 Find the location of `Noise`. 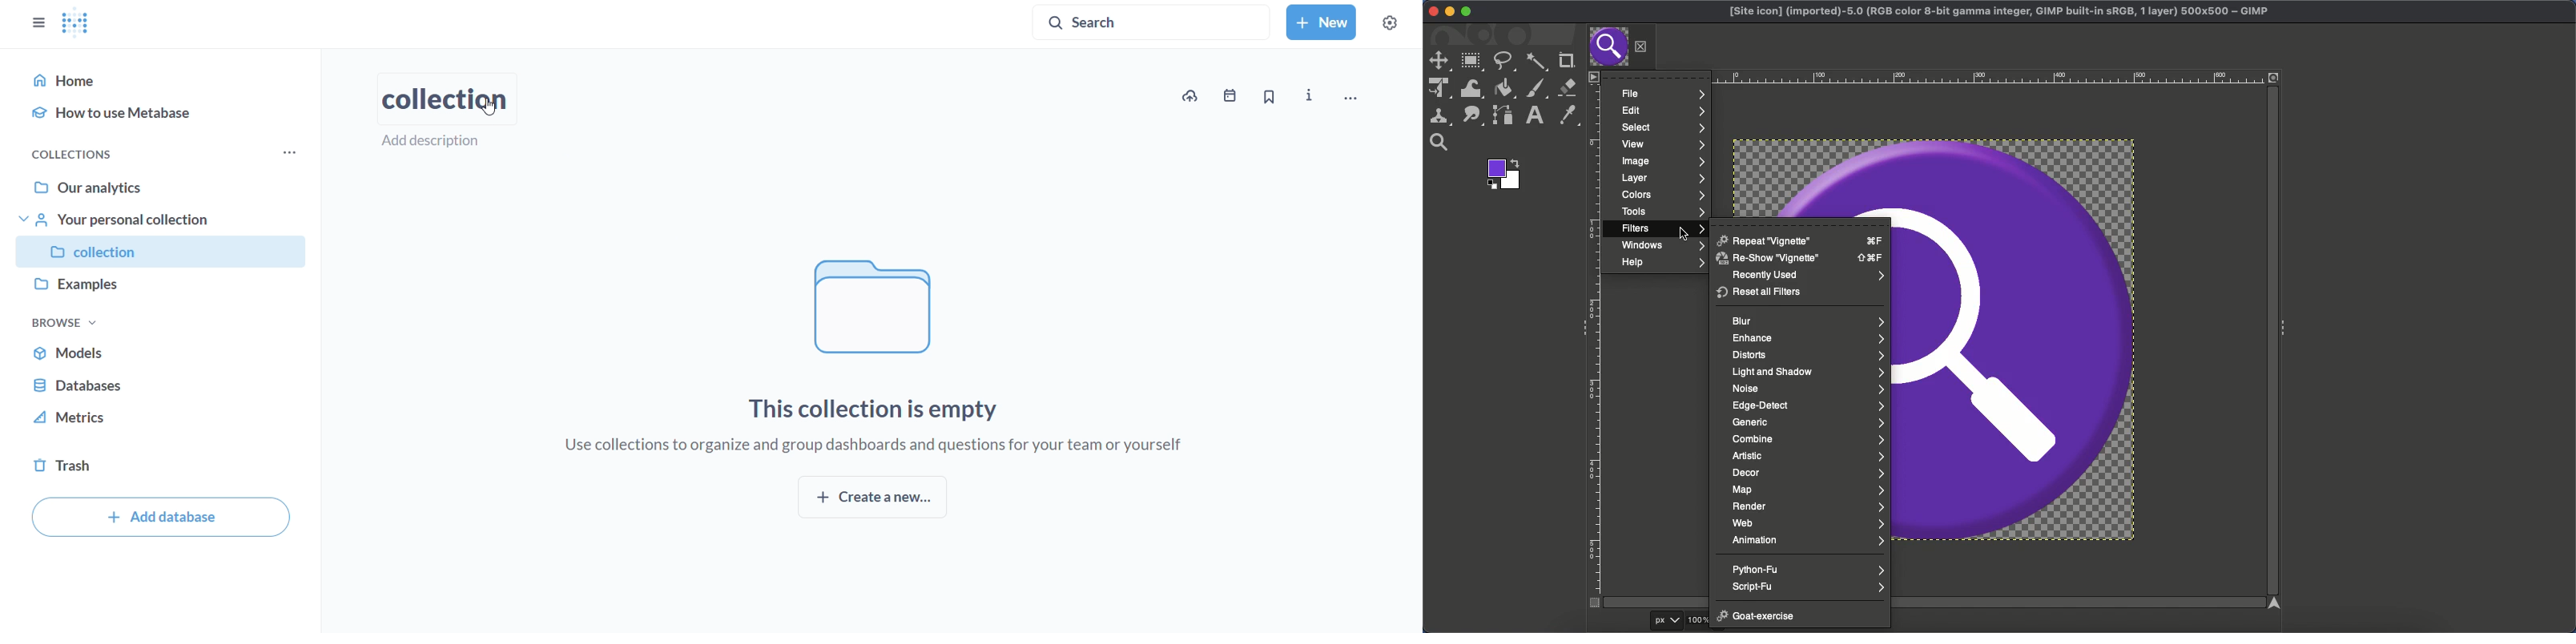

Noise is located at coordinates (1807, 388).